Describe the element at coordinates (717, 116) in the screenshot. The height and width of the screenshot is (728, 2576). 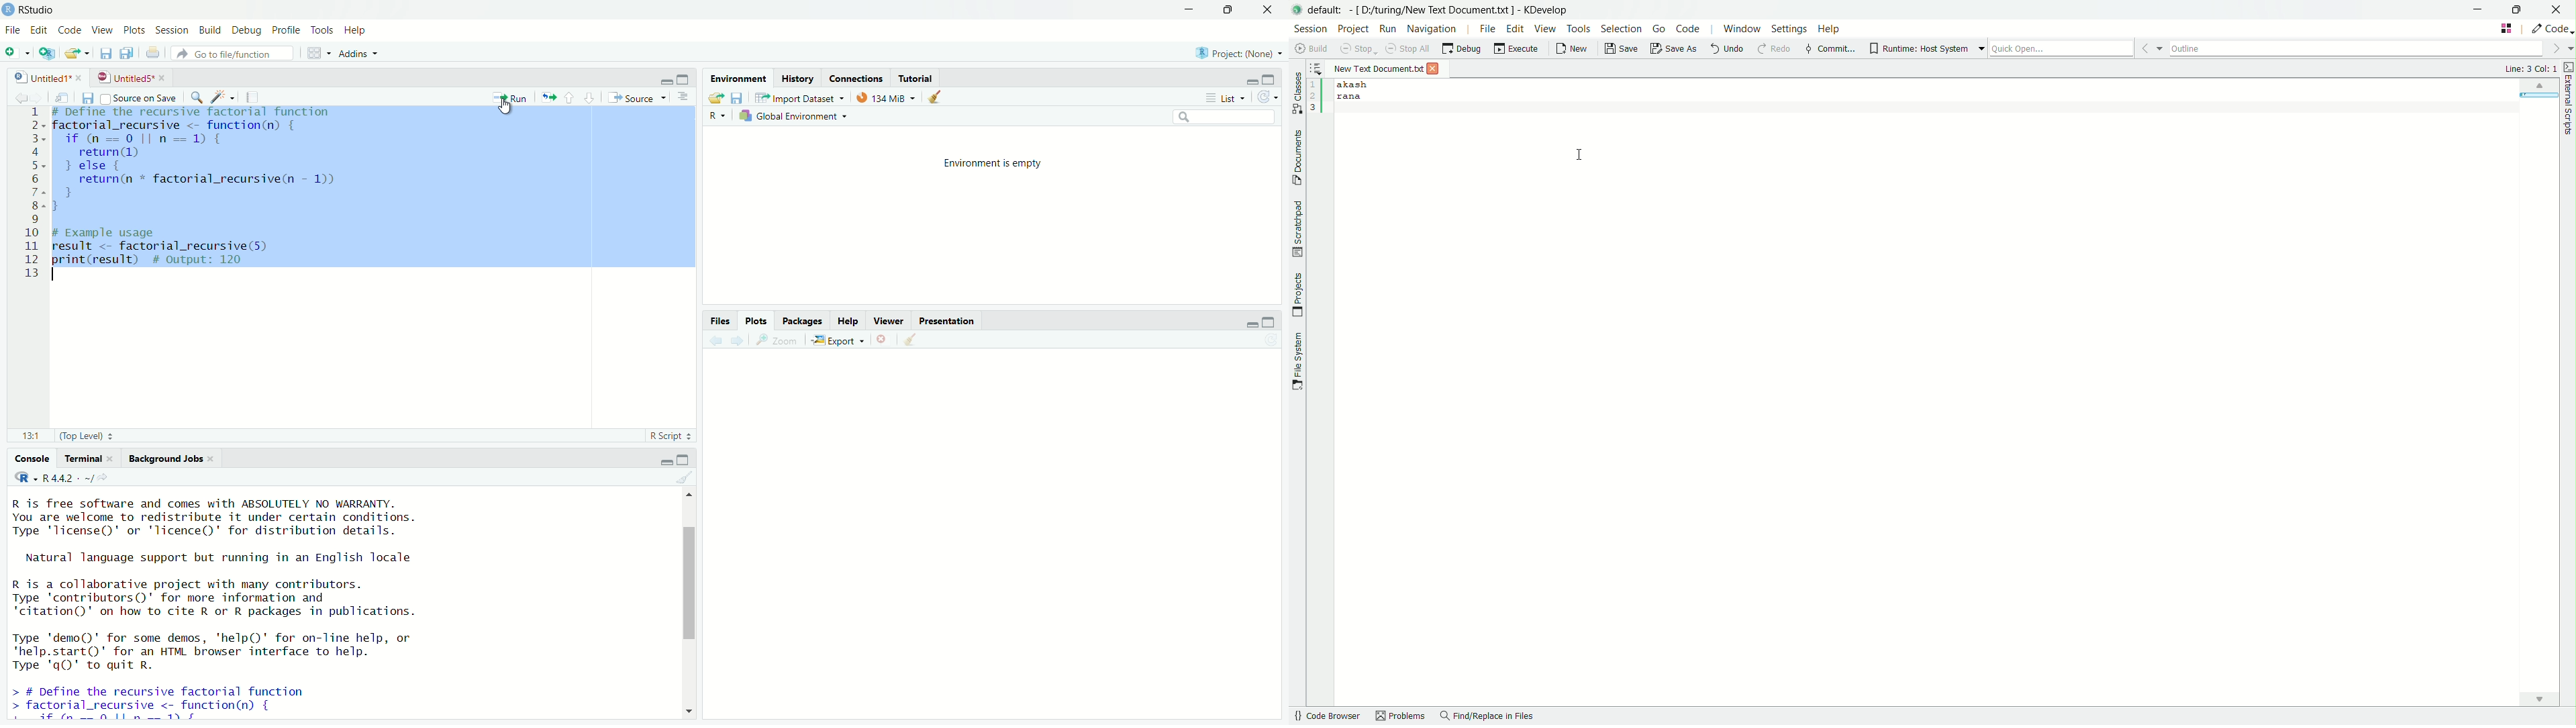
I see `R` at that location.